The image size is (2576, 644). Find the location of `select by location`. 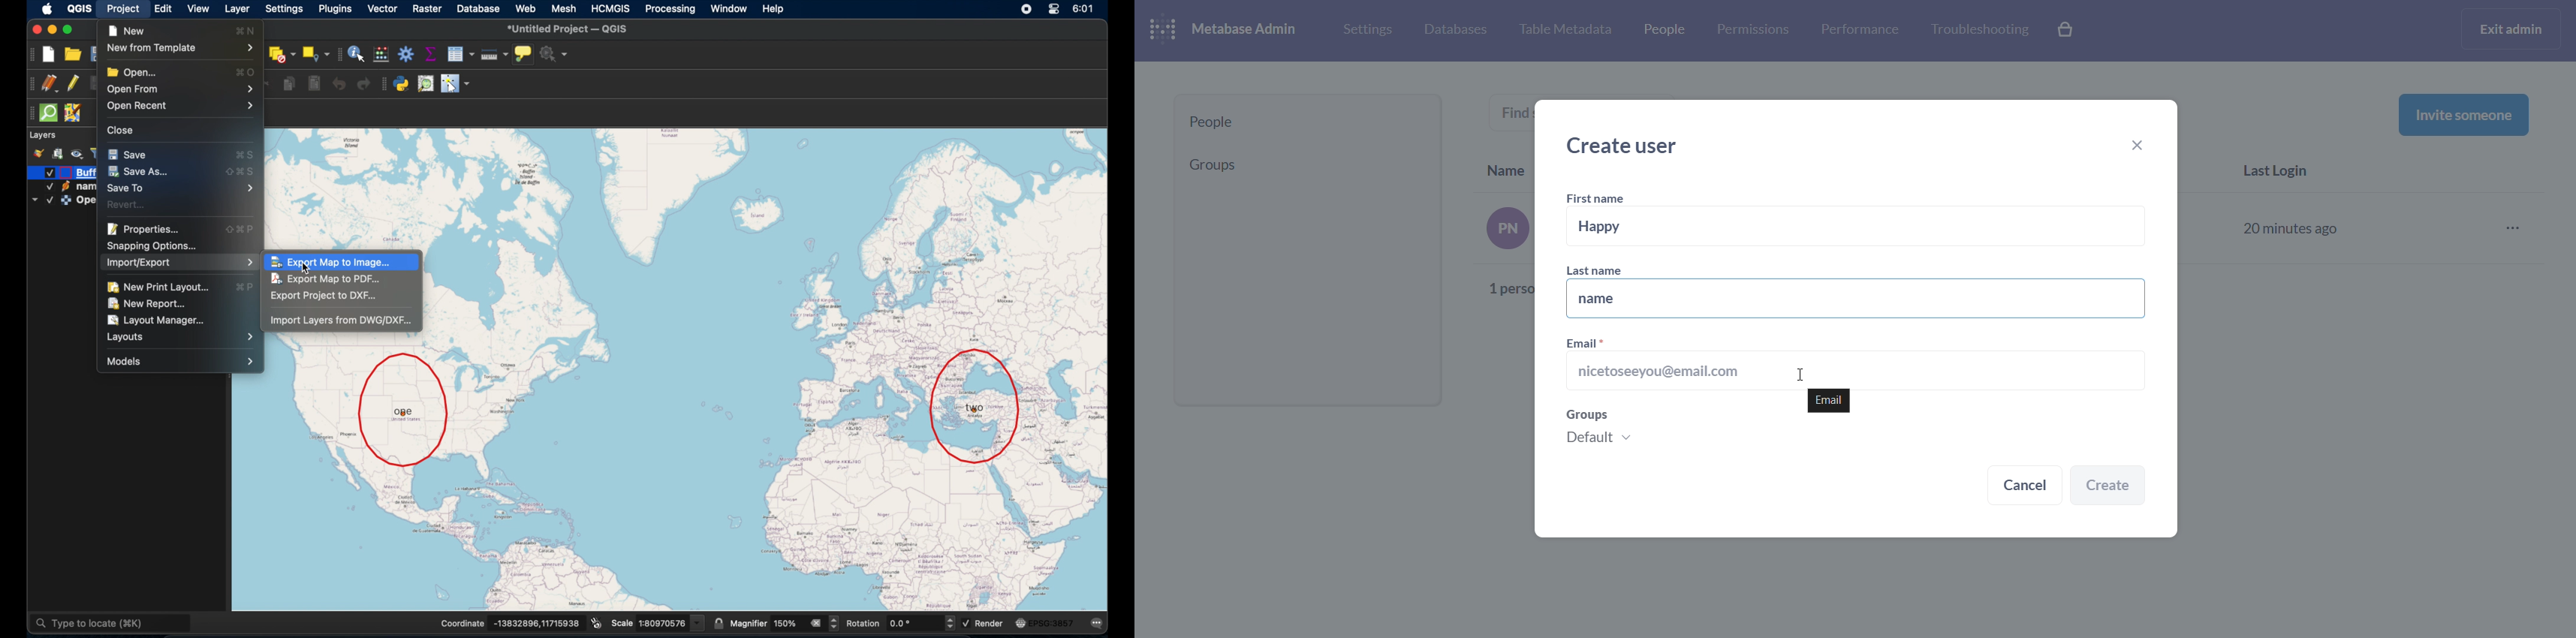

select by location is located at coordinates (317, 53).